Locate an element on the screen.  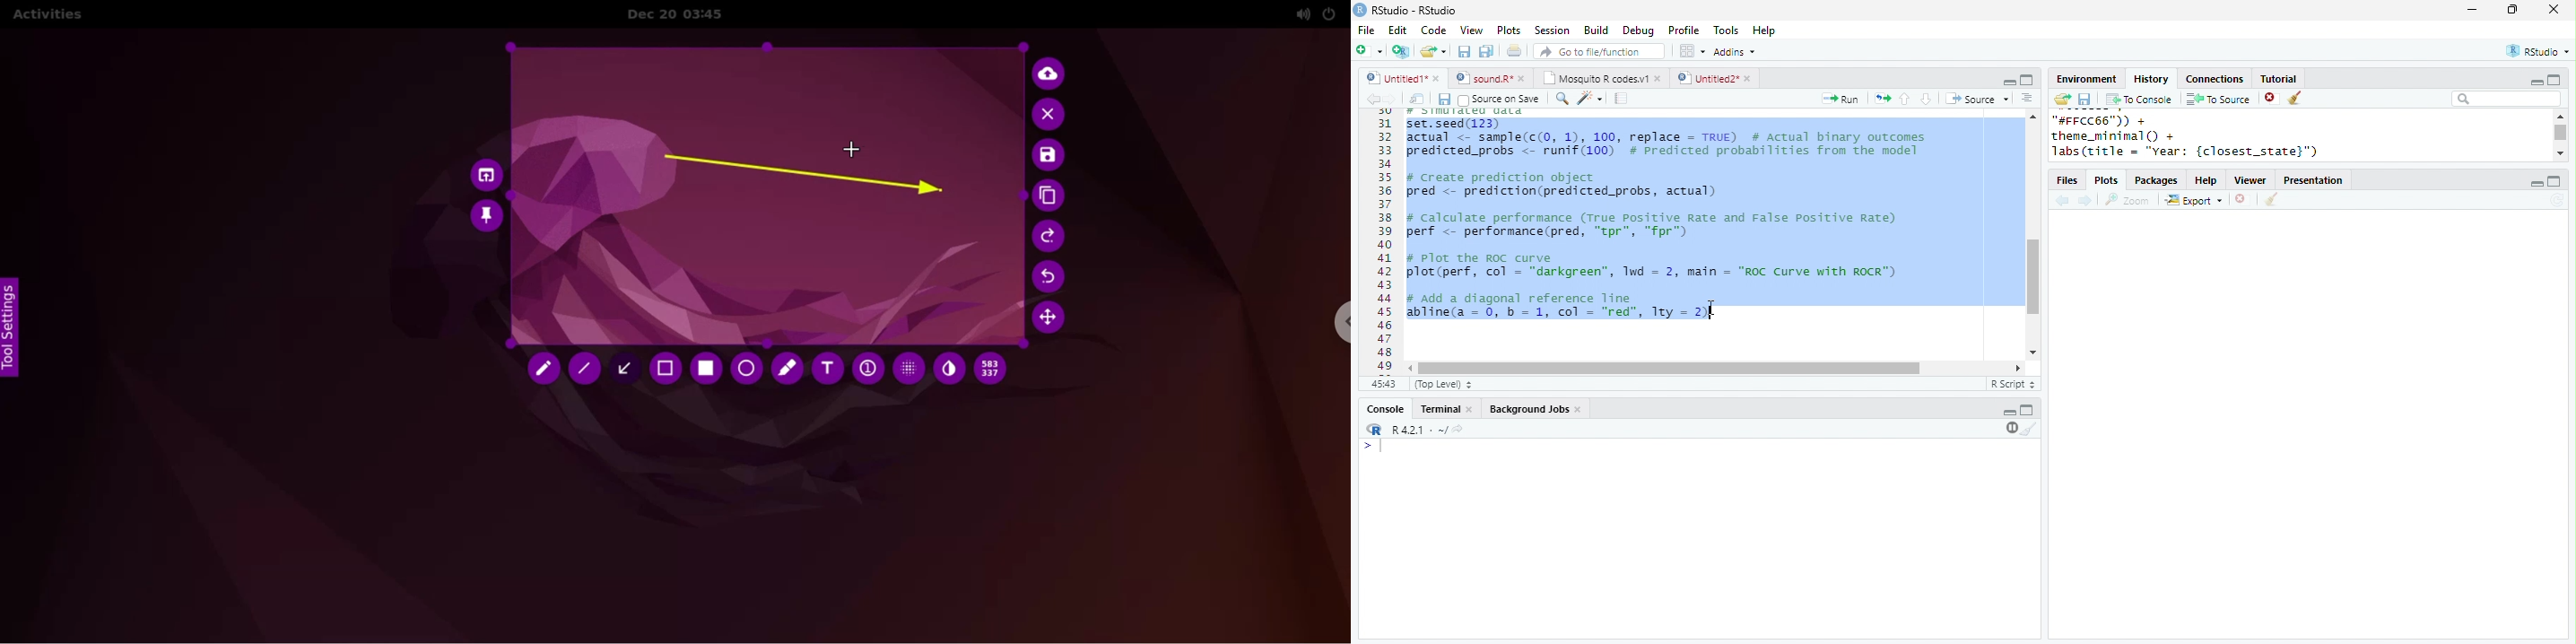
minimize is located at coordinates (2536, 83).